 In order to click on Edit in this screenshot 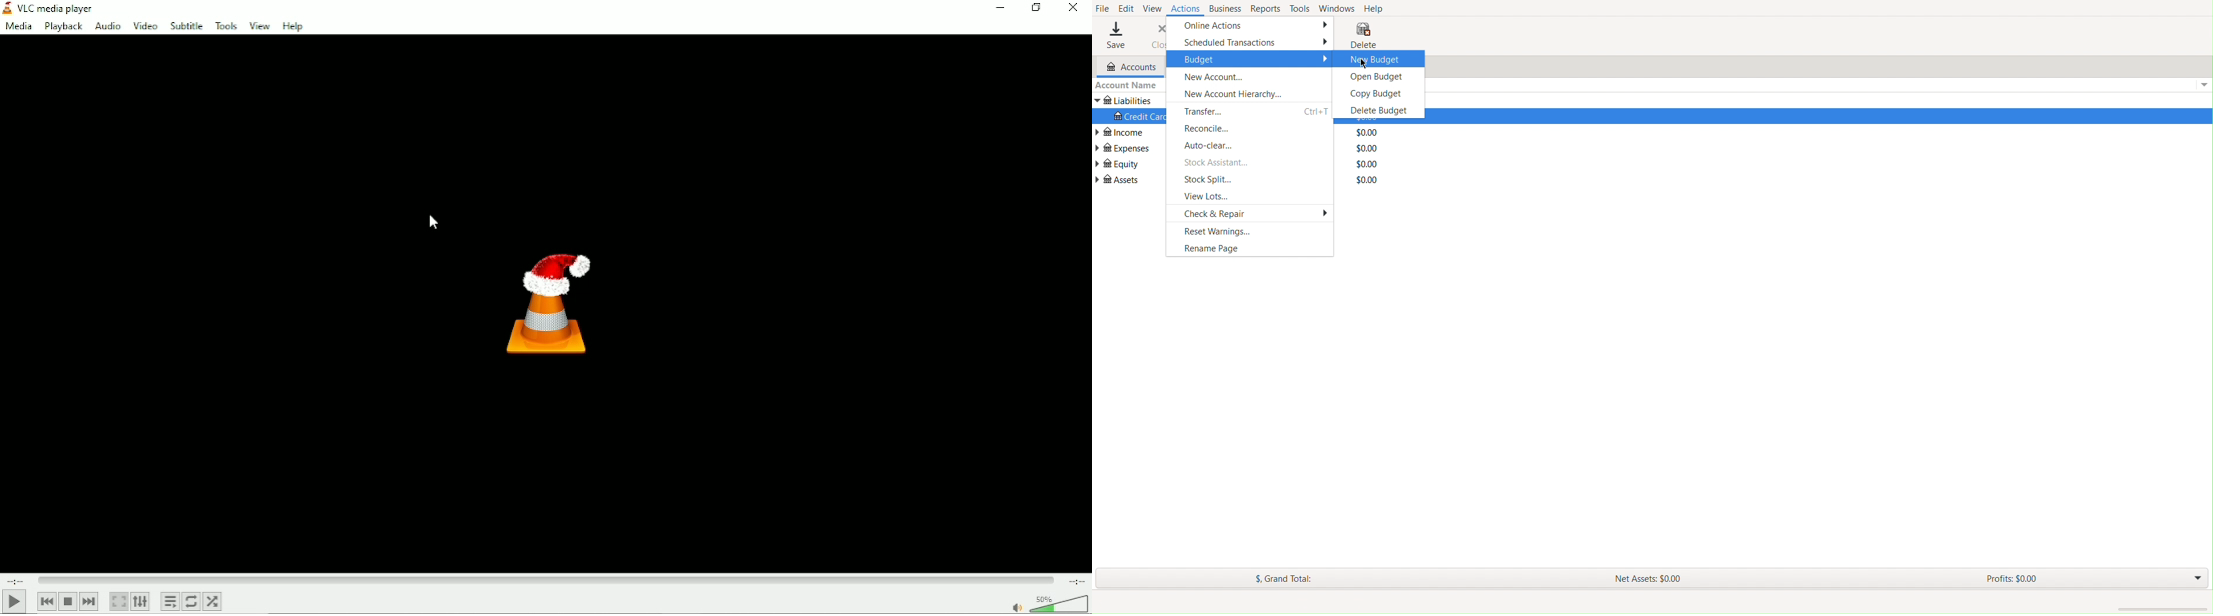, I will do `click(1127, 8)`.